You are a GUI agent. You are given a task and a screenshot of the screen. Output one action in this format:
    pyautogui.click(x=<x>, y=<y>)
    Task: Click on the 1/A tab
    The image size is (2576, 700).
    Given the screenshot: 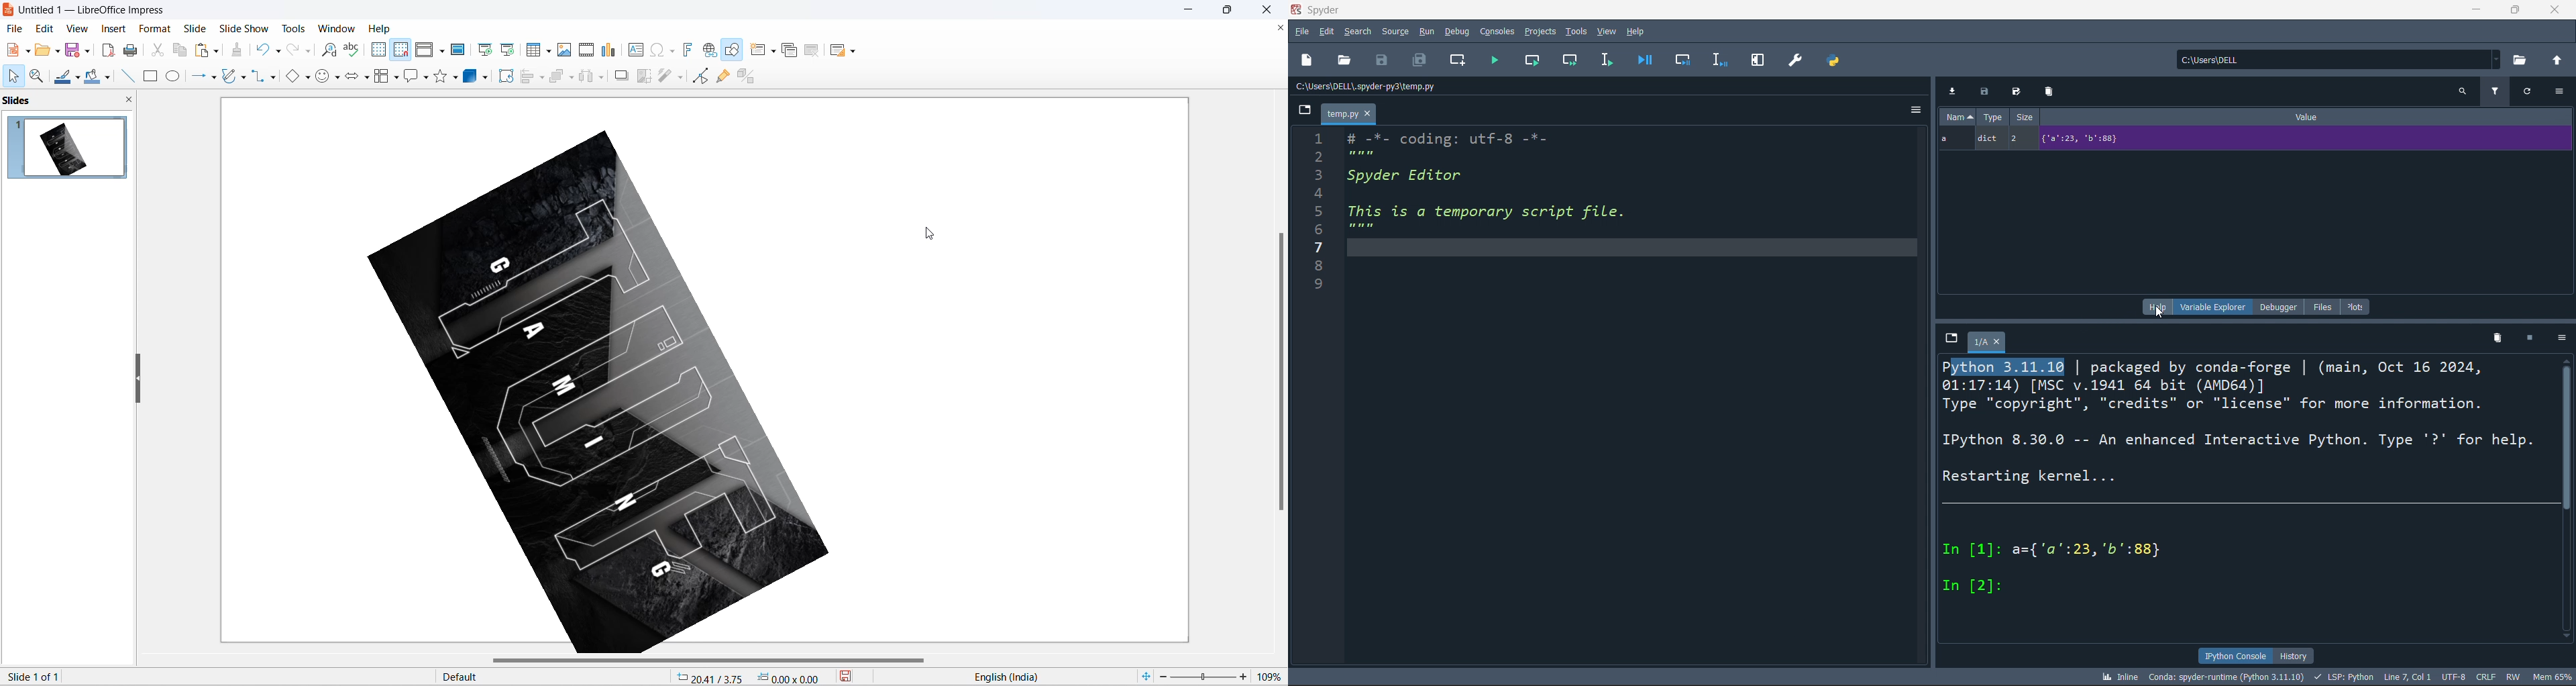 What is the action you would take?
    pyautogui.click(x=1990, y=344)
    